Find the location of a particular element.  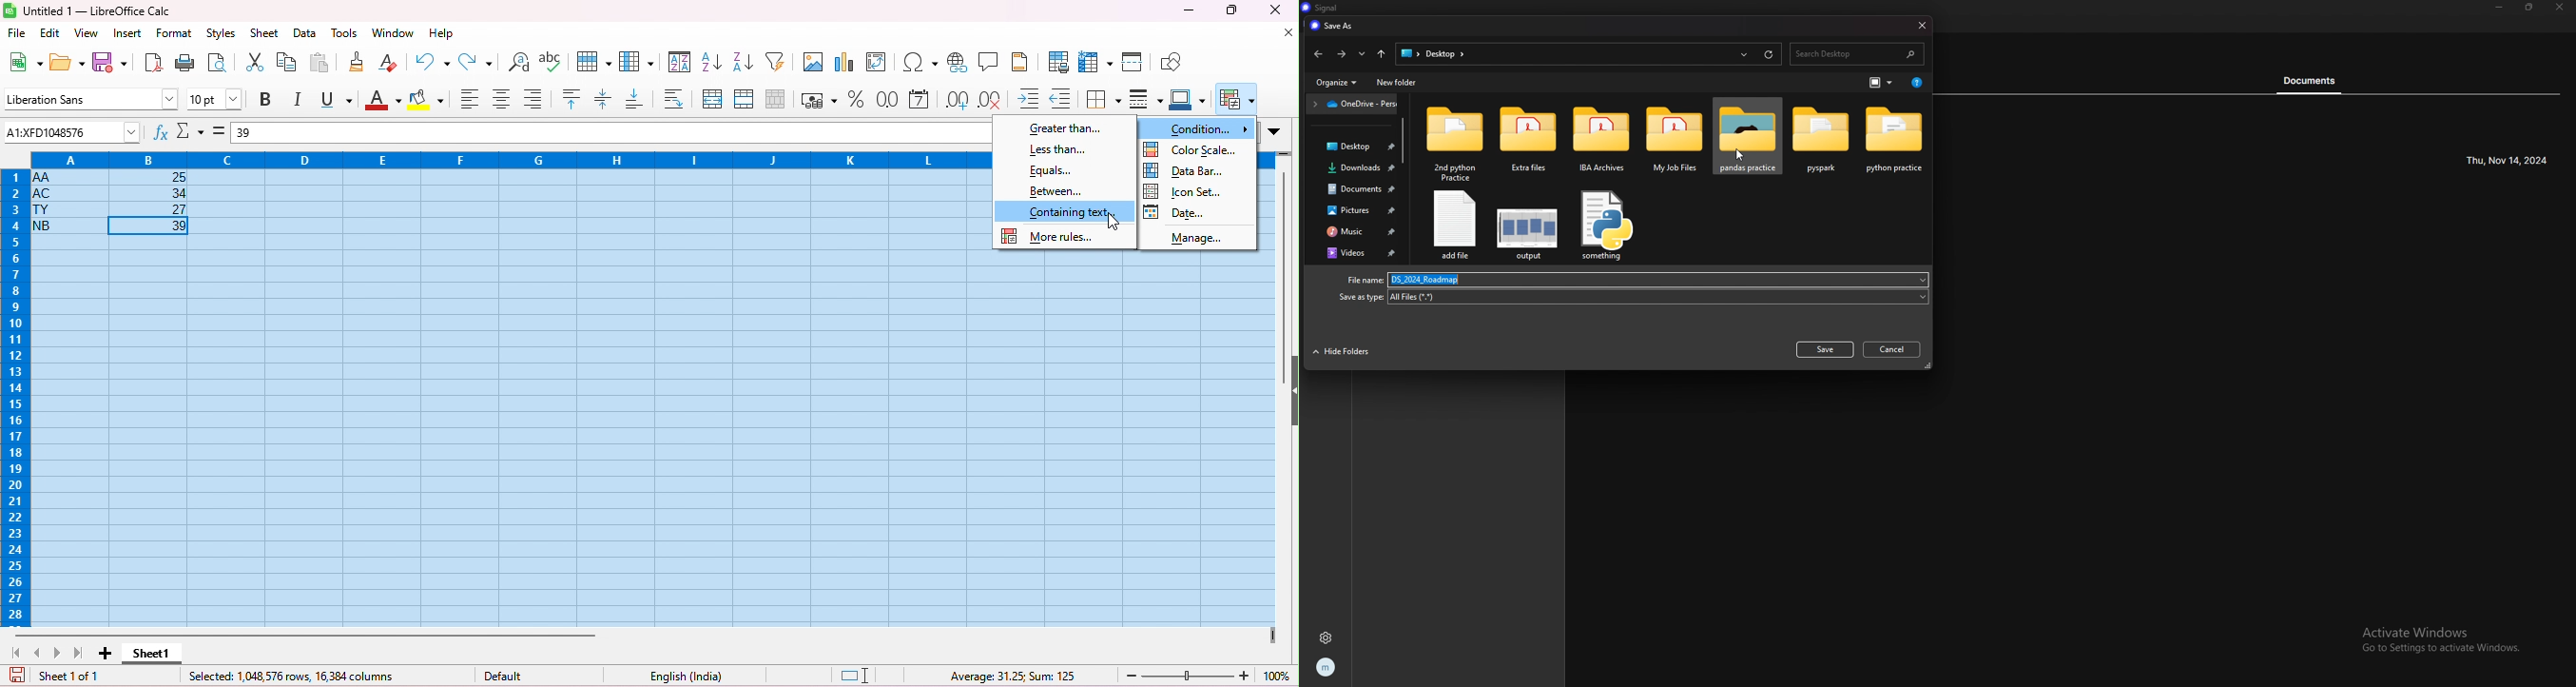

decrease indent is located at coordinates (1060, 99).